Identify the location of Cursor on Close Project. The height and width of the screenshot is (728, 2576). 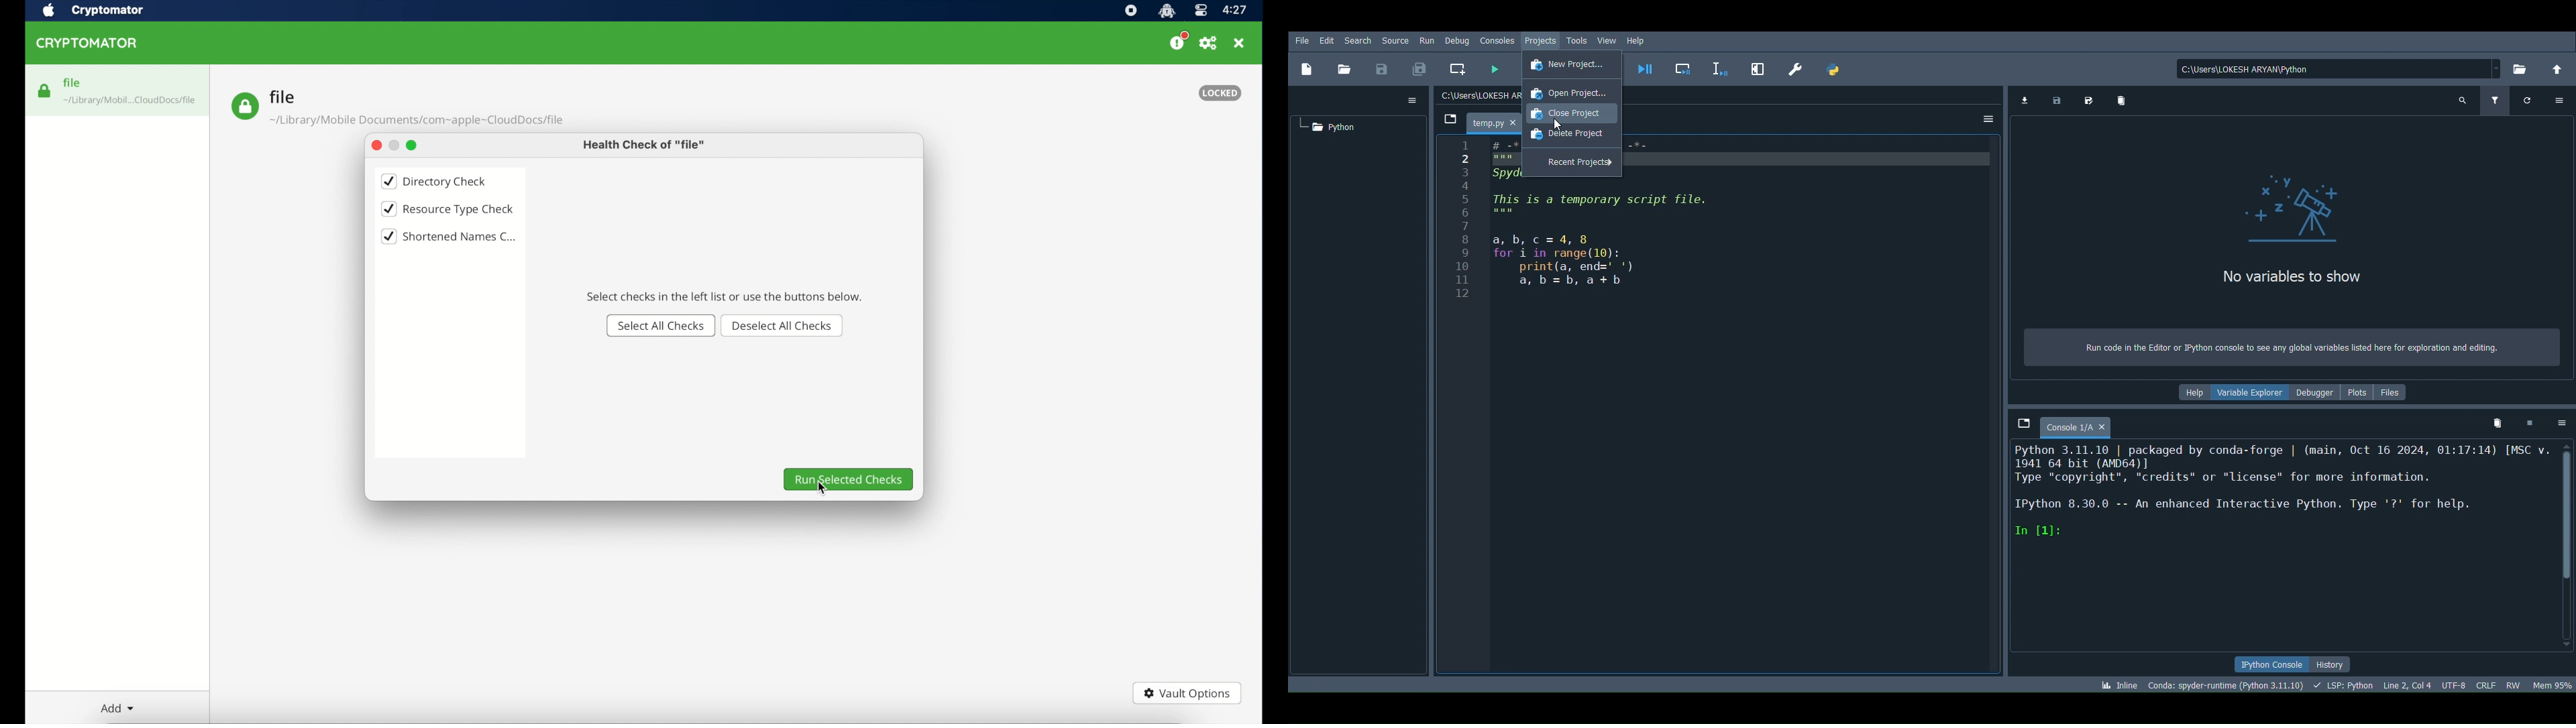
(1561, 125).